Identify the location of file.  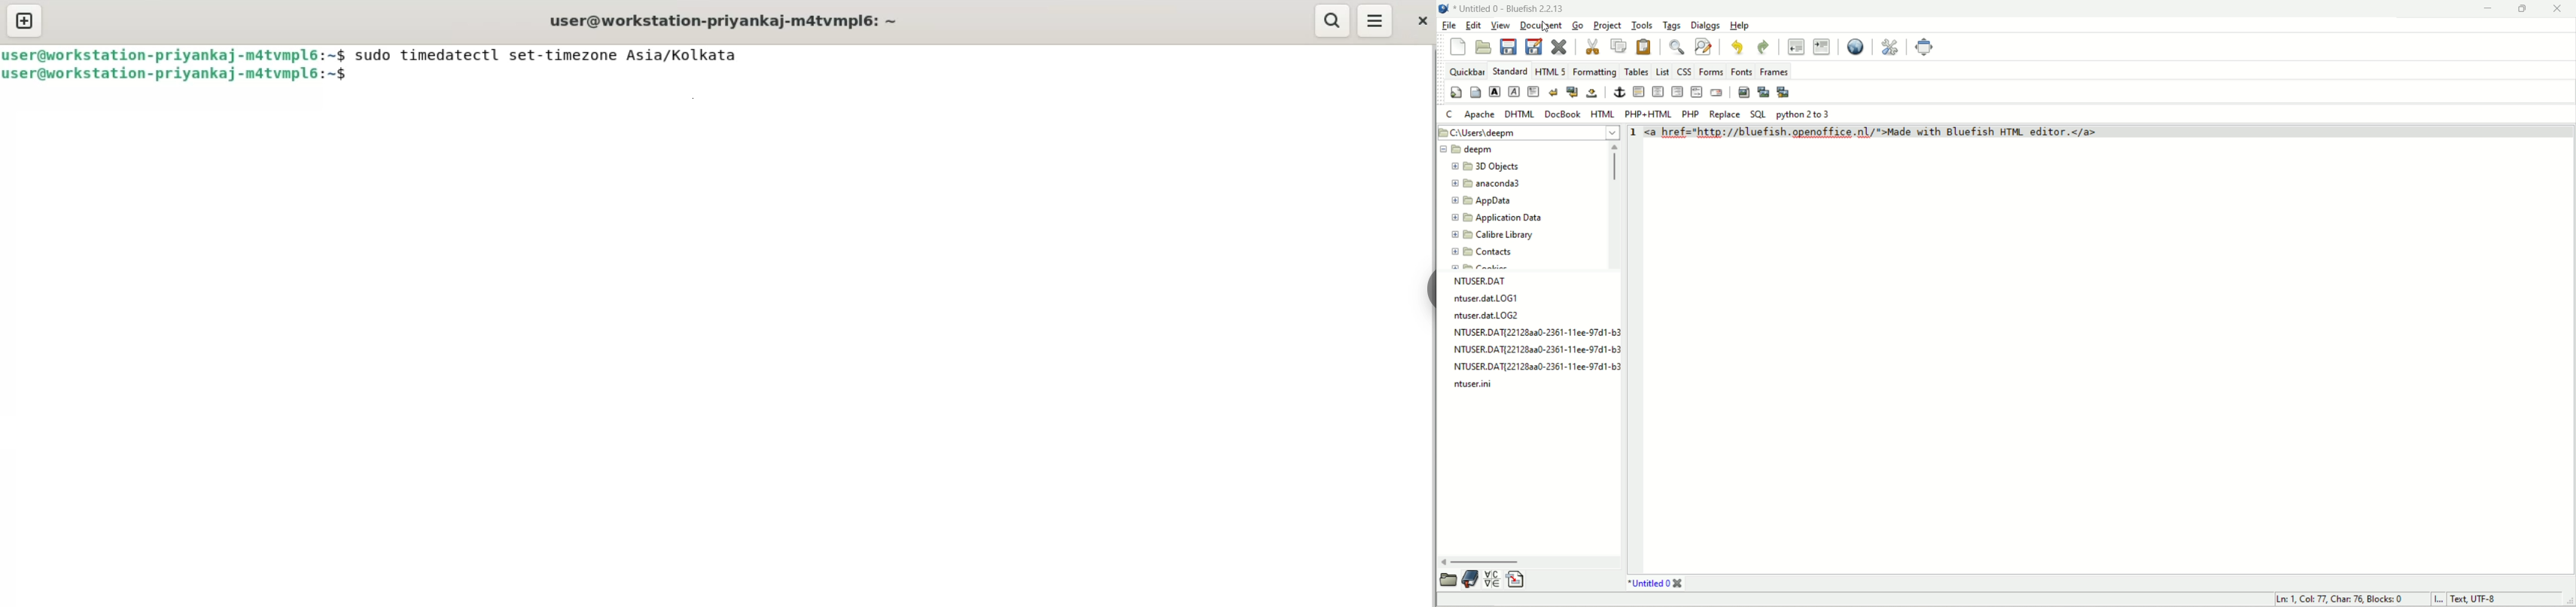
(1449, 26).